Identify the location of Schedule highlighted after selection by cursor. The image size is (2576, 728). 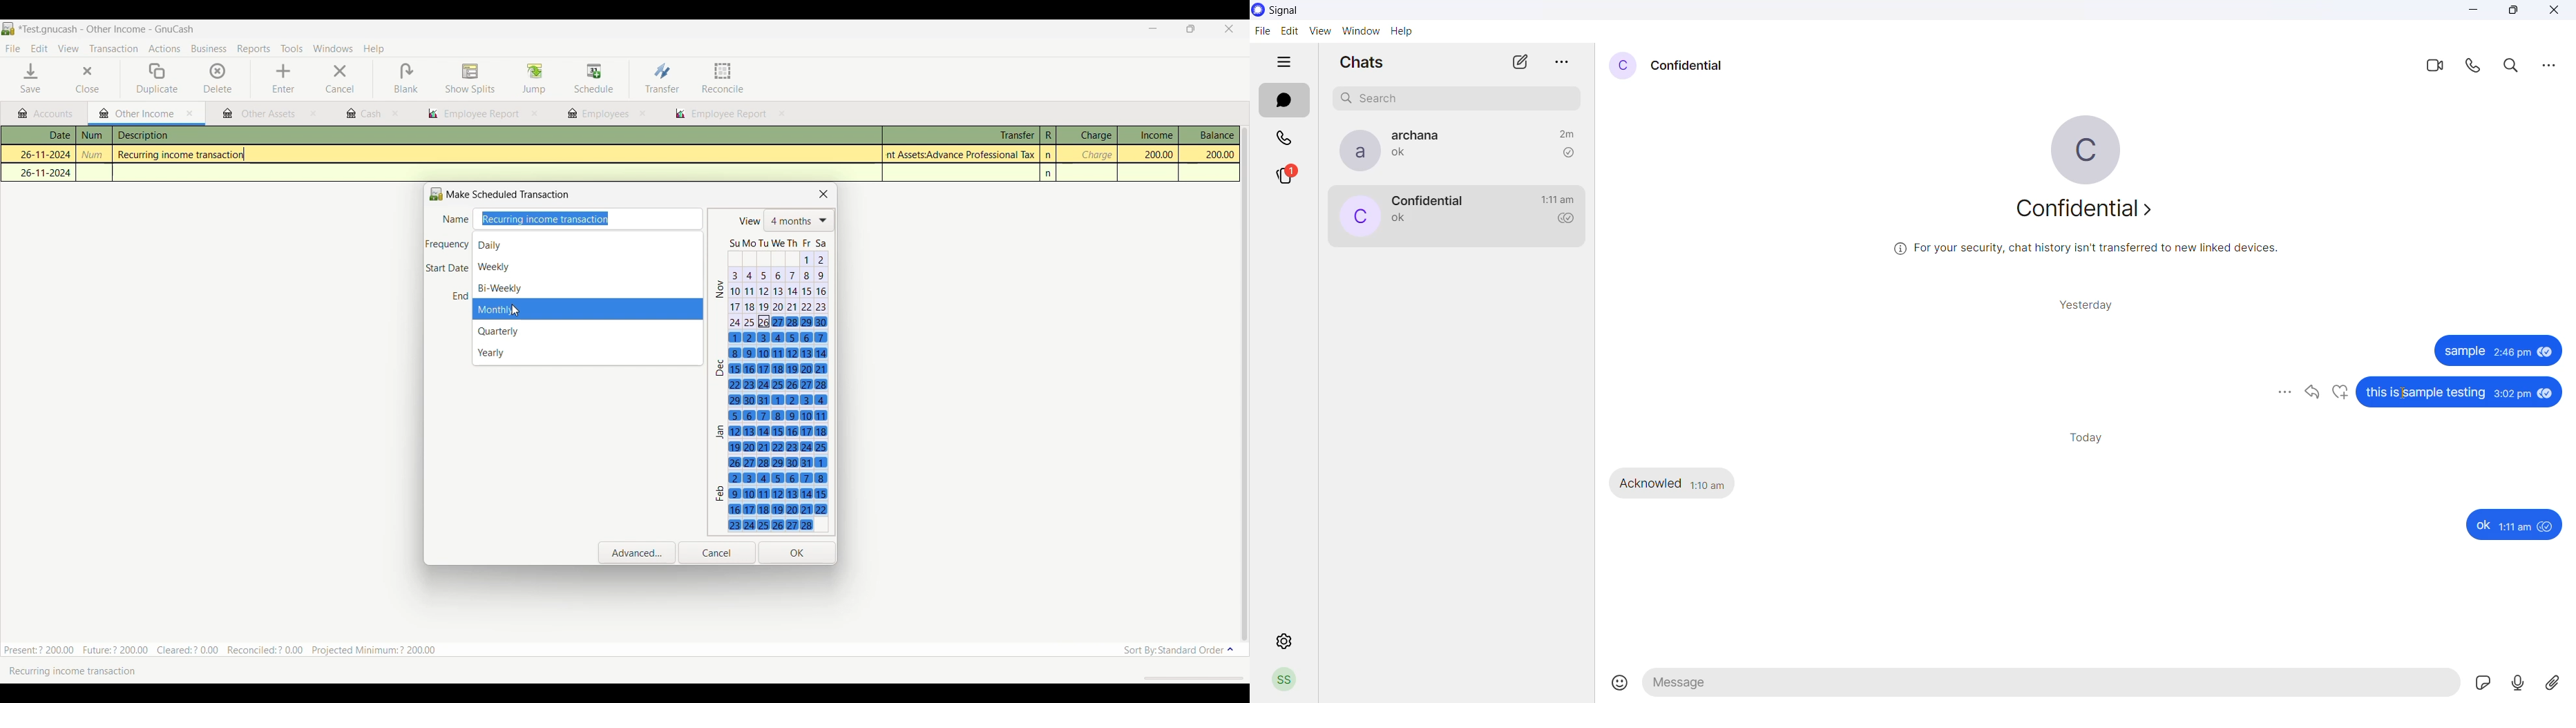
(594, 79).